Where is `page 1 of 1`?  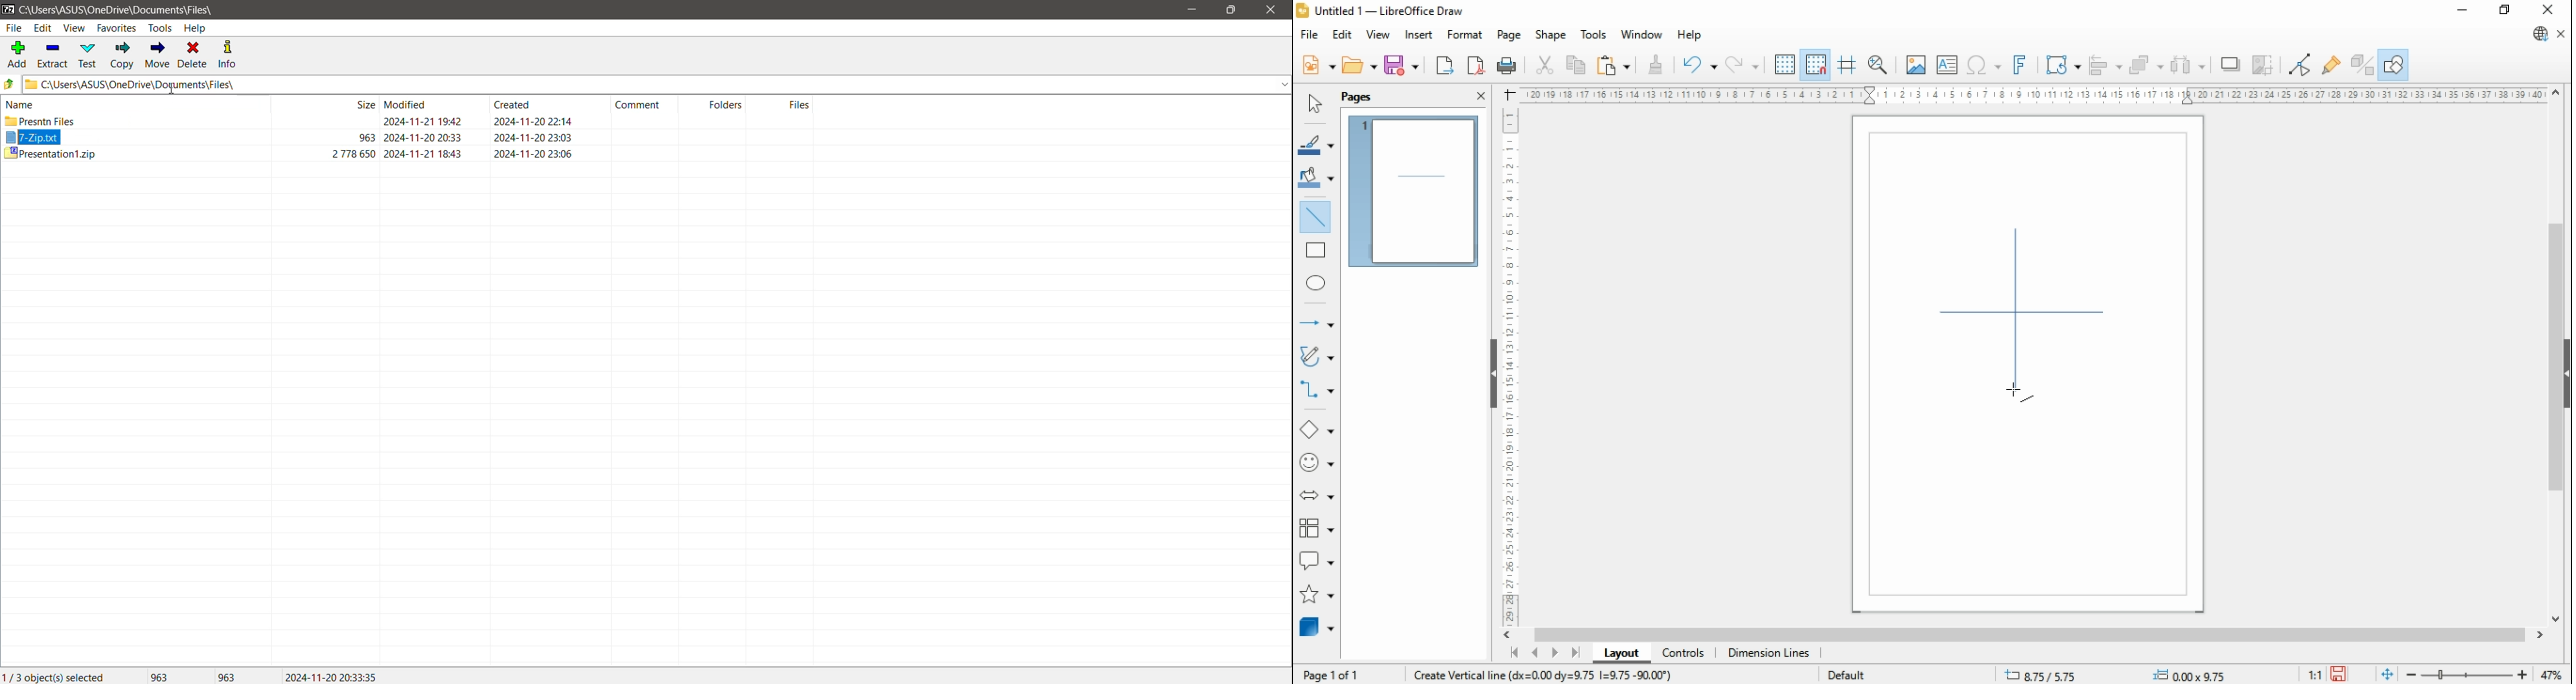
page 1 of 1 is located at coordinates (1338, 675).